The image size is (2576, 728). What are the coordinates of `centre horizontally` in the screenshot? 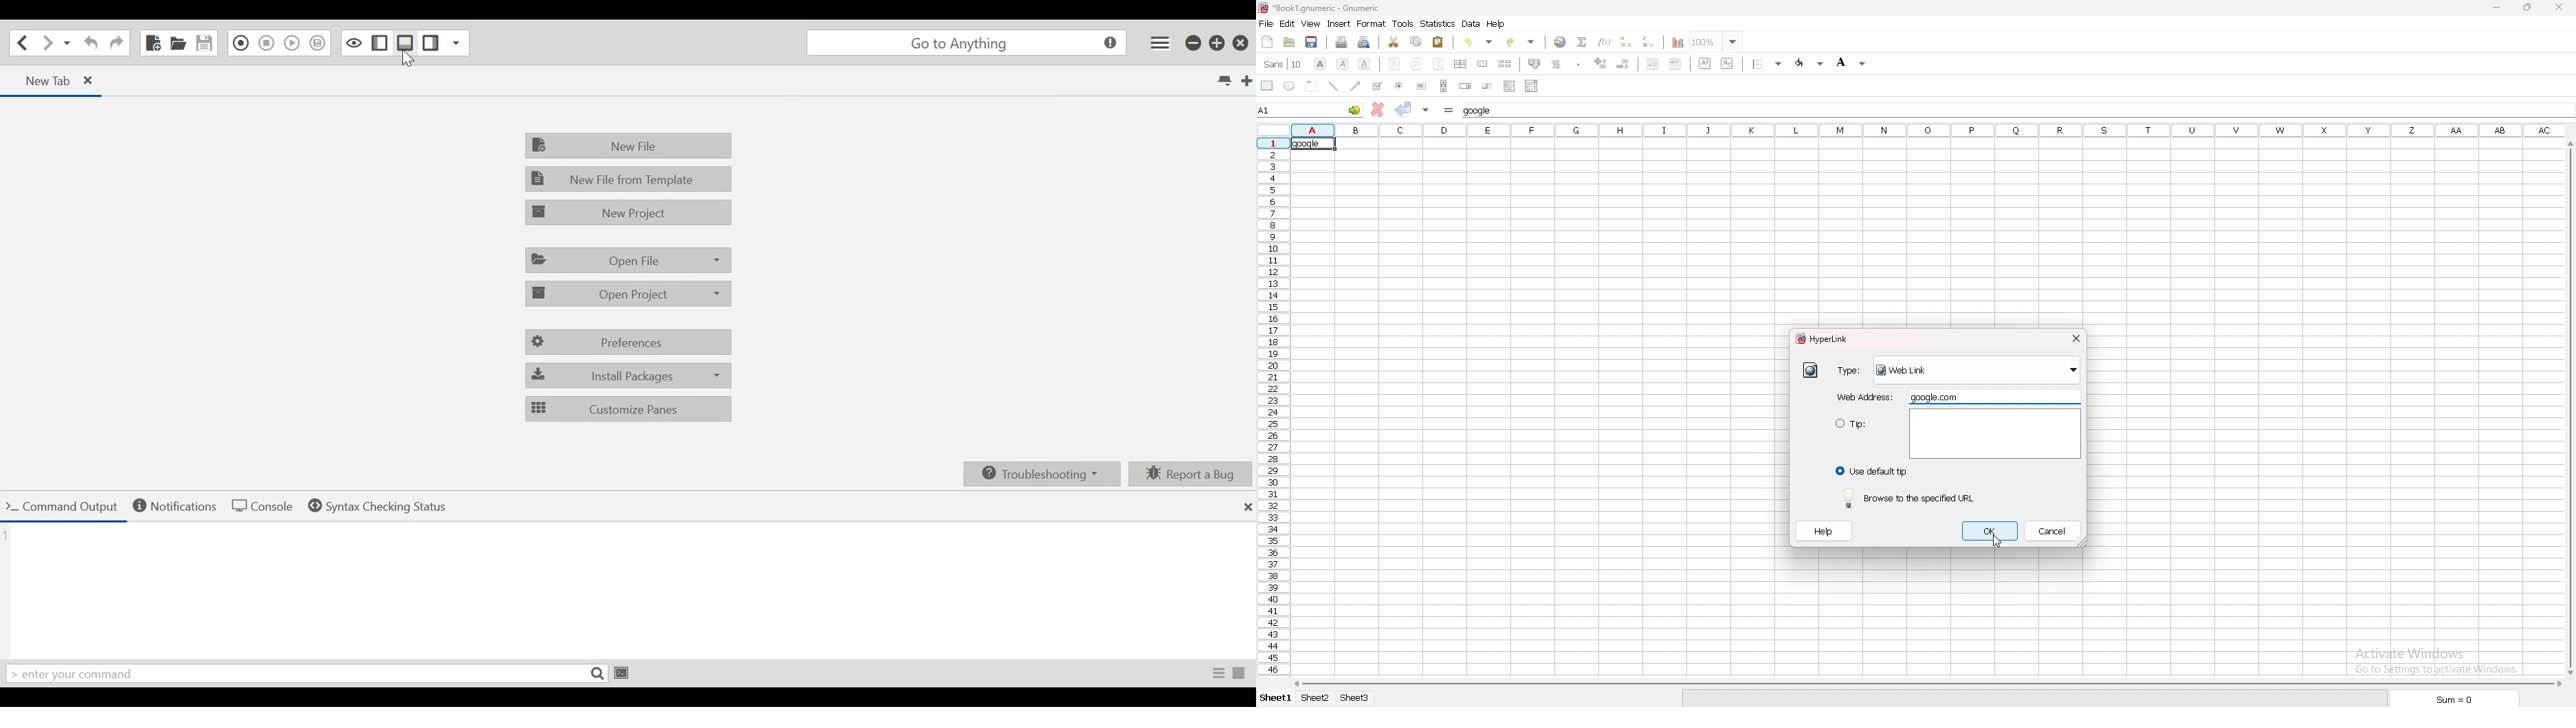 It's located at (1461, 63).